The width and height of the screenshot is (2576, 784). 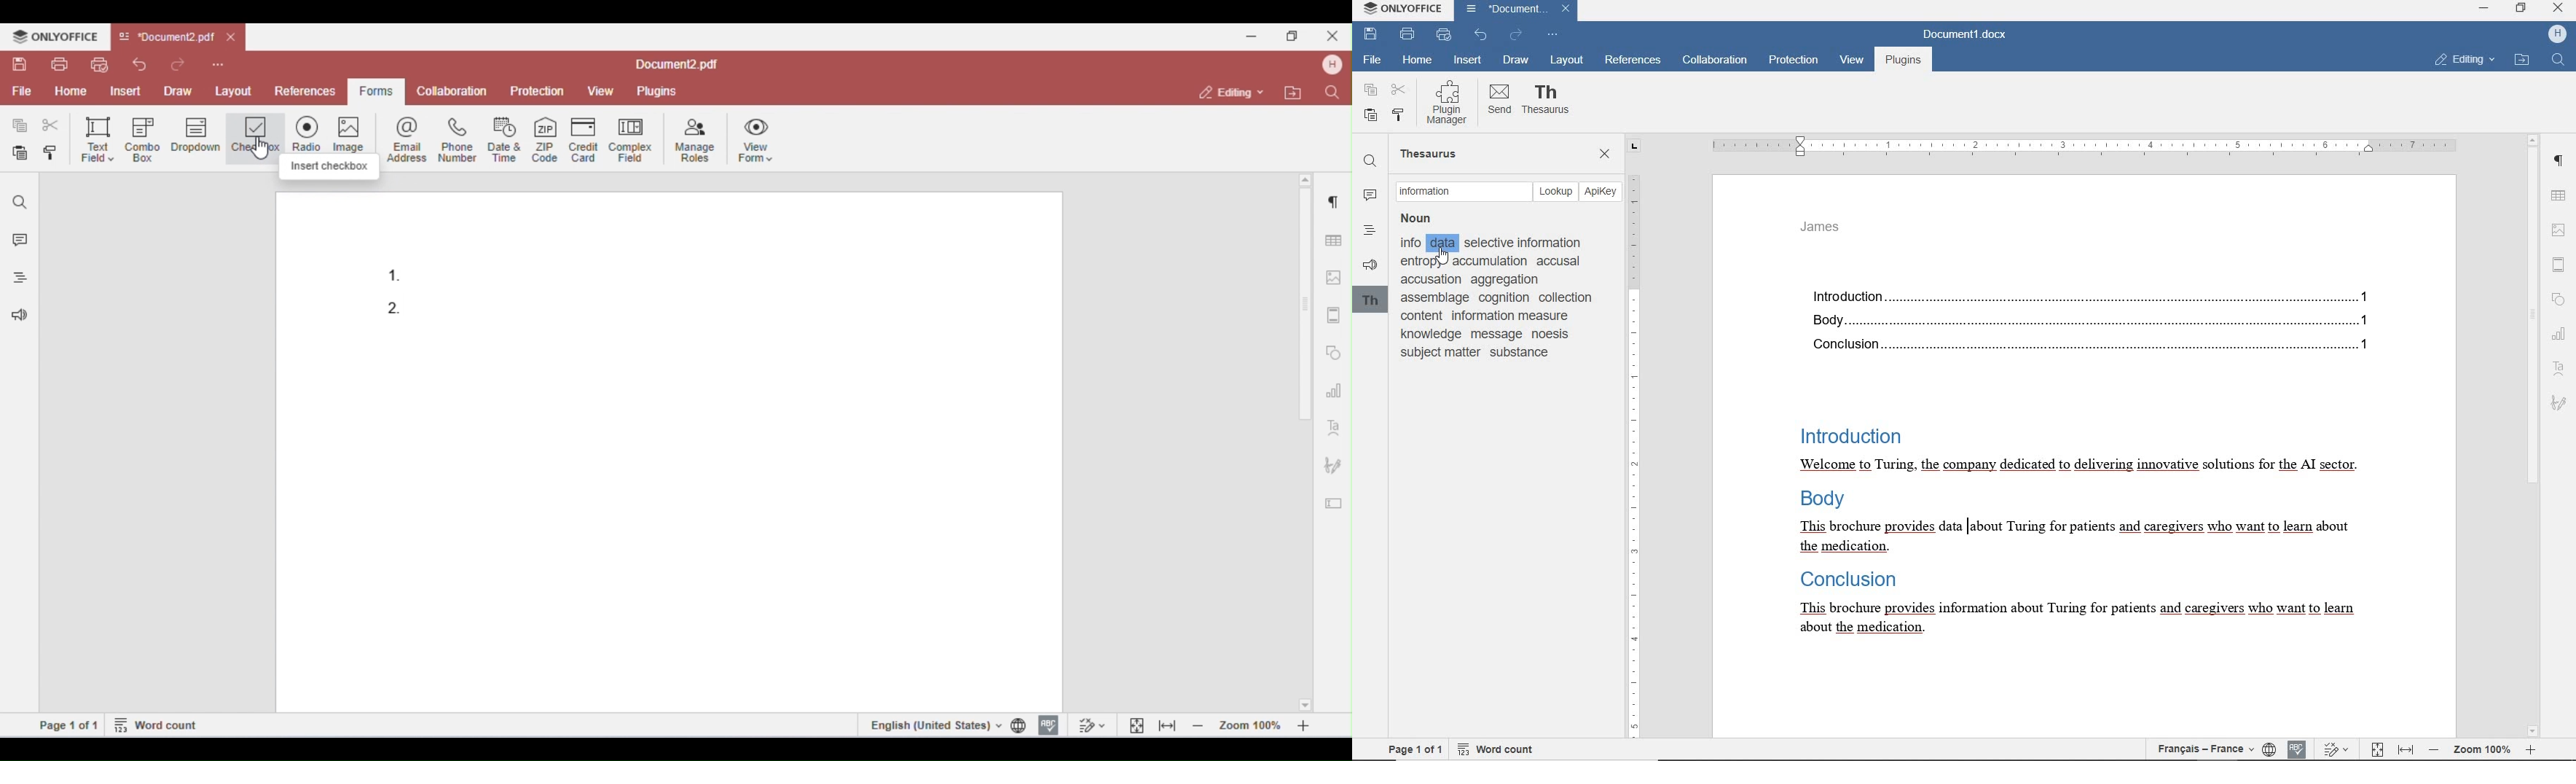 I want to click on SPELL CHECKING, so click(x=2296, y=749).